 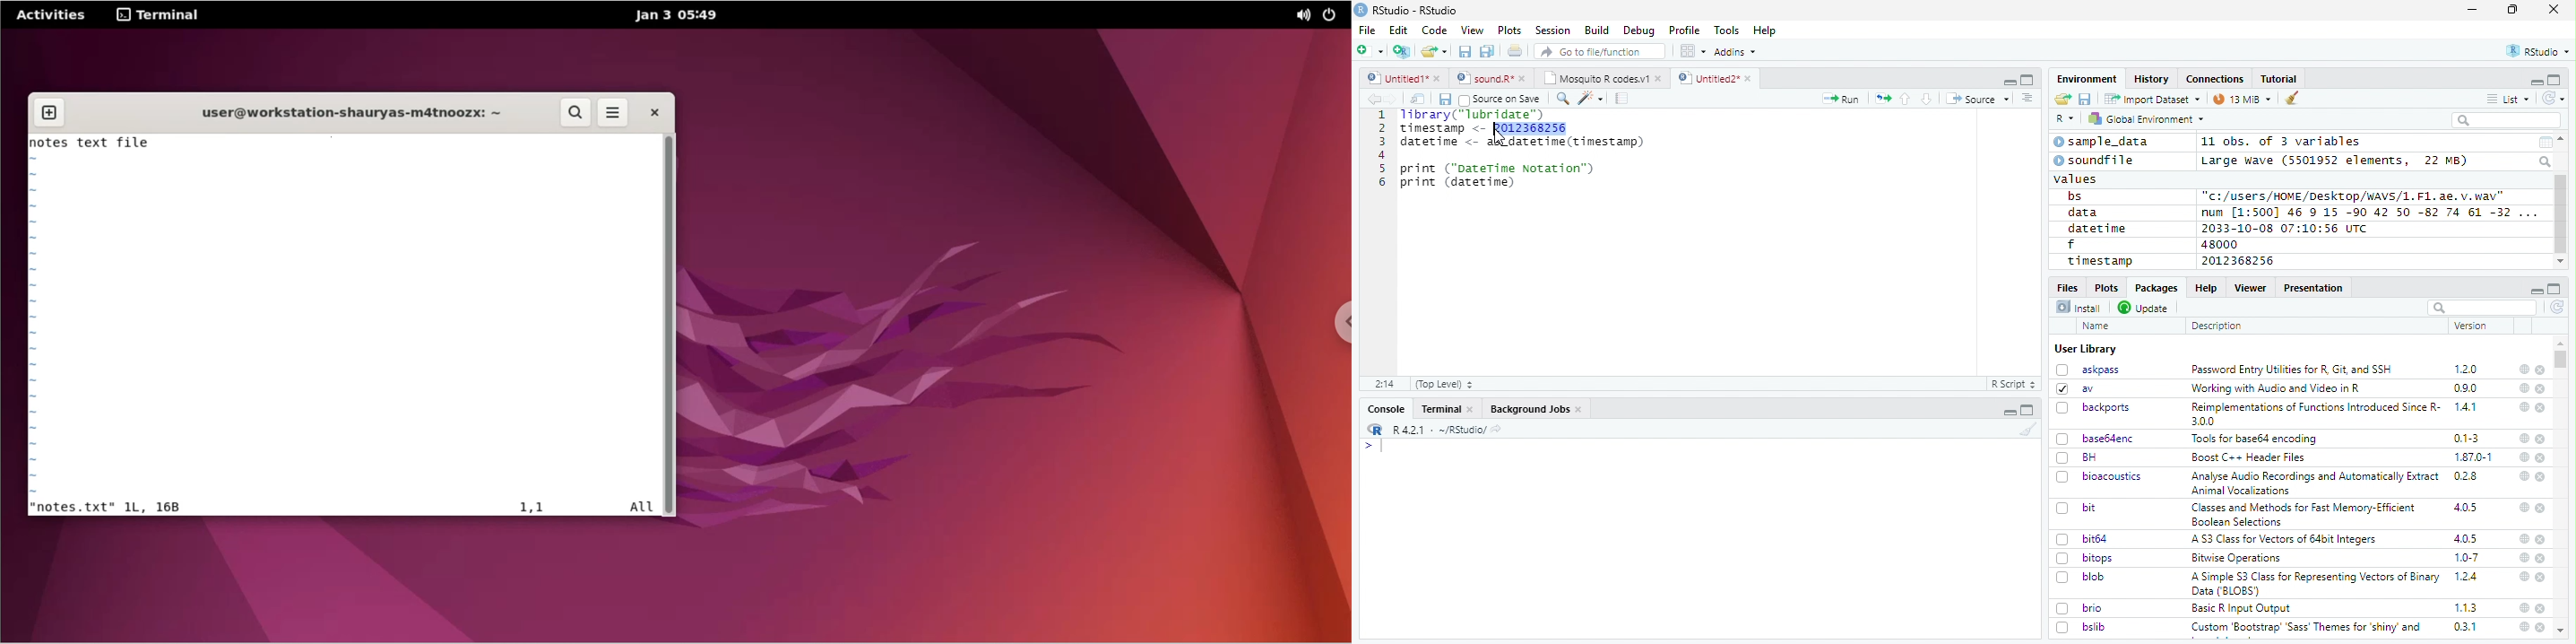 What do you see at coordinates (2523, 369) in the screenshot?
I see `help` at bounding box center [2523, 369].